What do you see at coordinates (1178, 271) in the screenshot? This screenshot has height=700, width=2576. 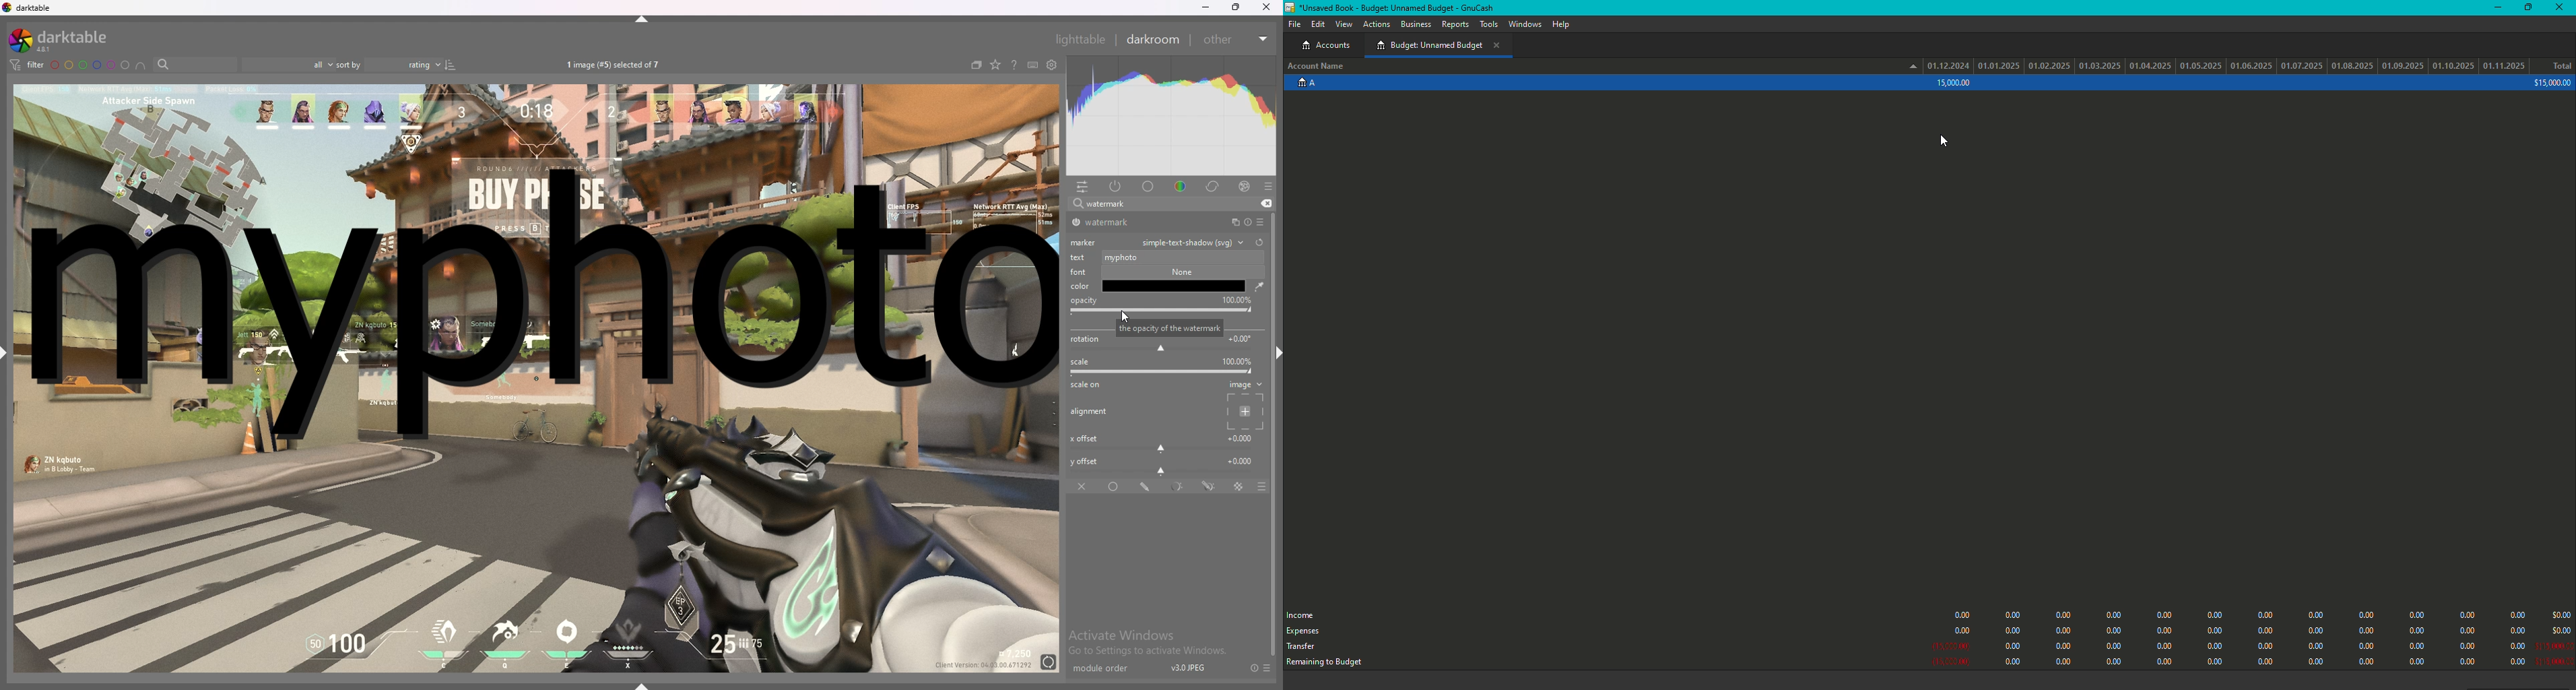 I see `None` at bounding box center [1178, 271].